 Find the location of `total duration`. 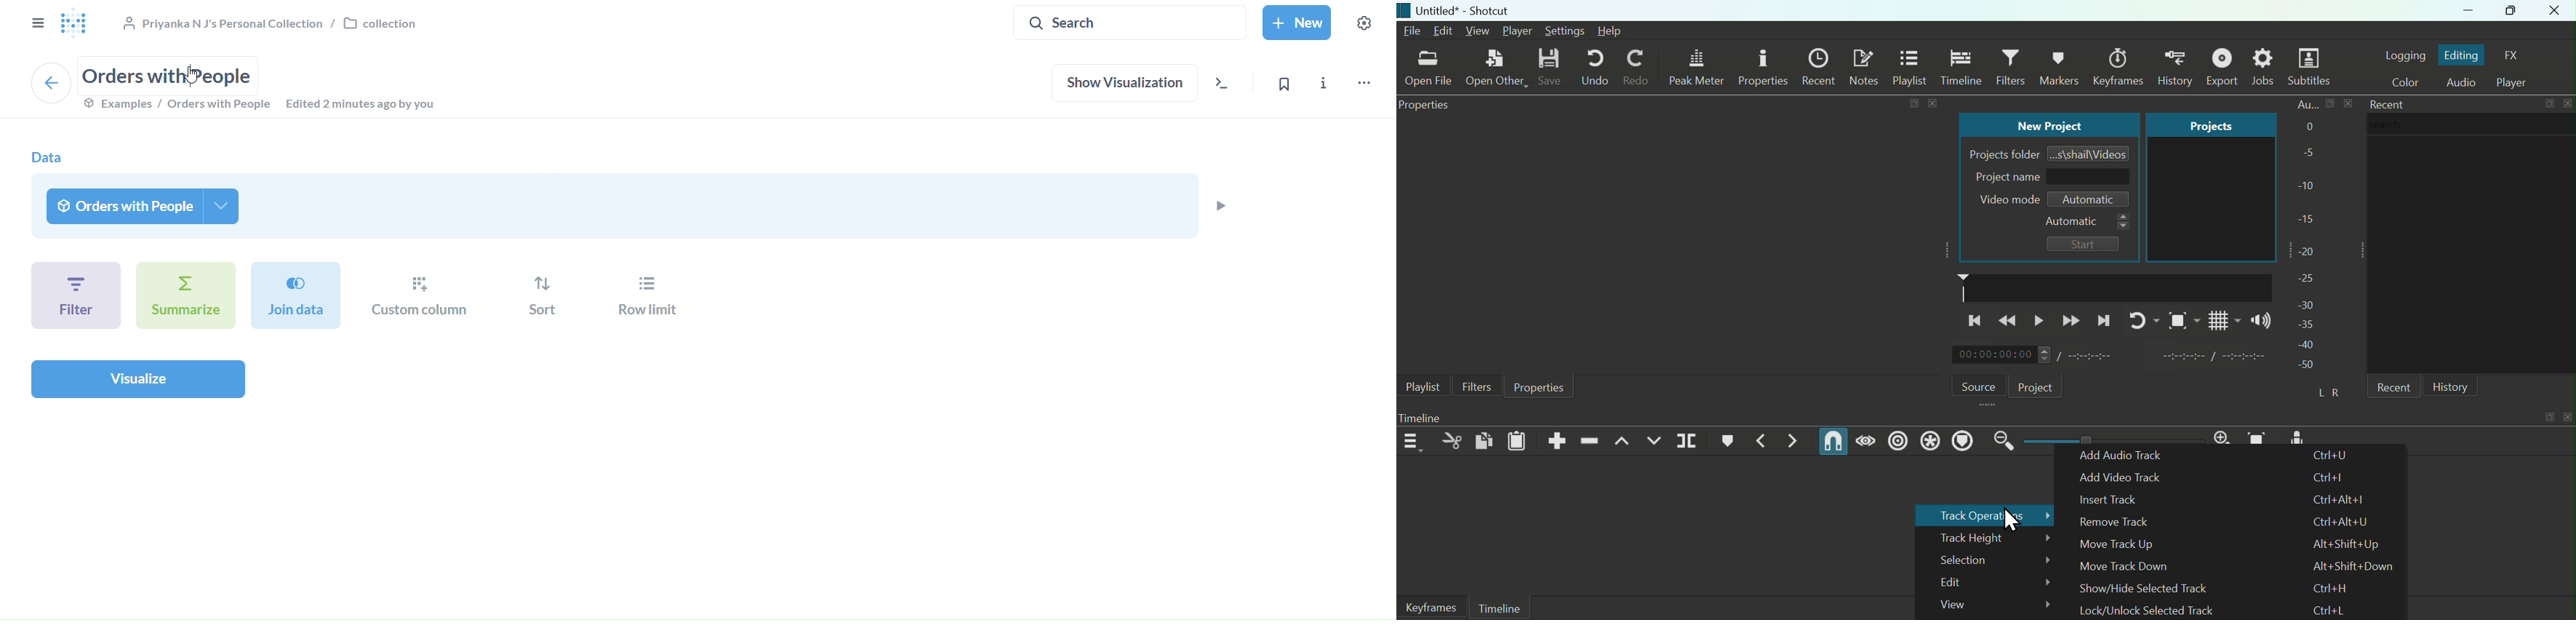

total duration is located at coordinates (2097, 355).